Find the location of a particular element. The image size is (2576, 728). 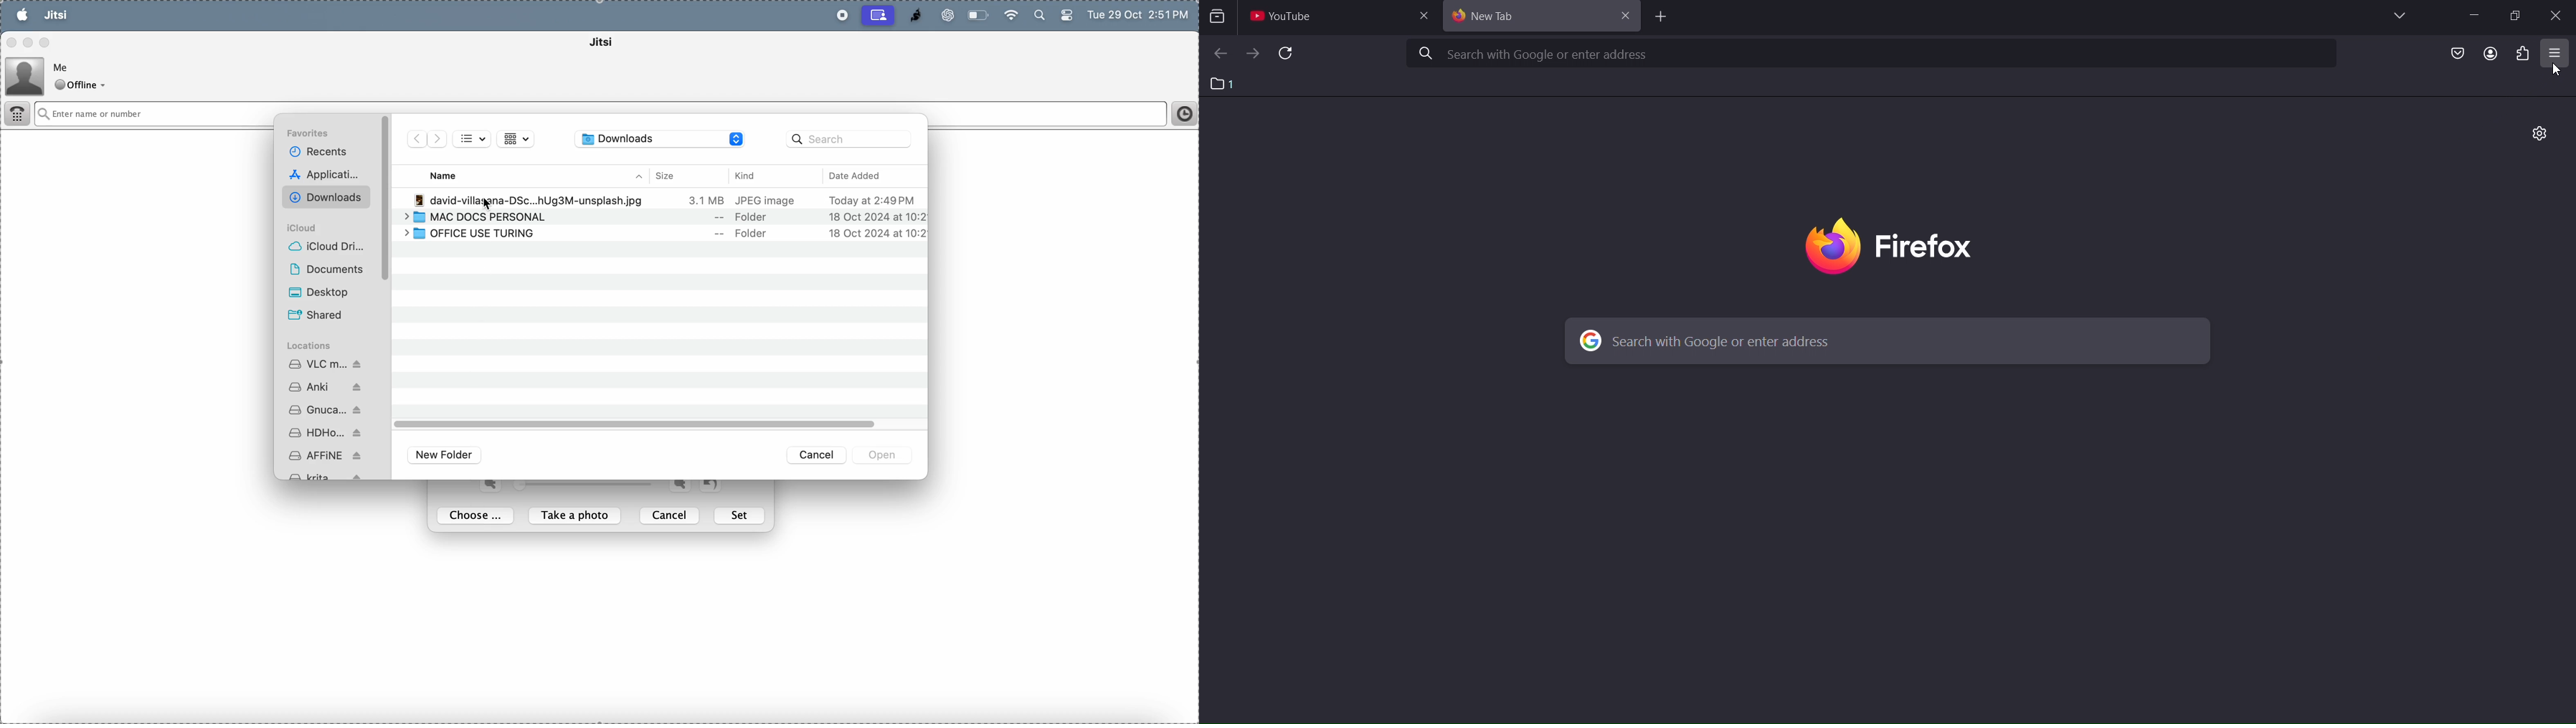

favourites is located at coordinates (311, 134).